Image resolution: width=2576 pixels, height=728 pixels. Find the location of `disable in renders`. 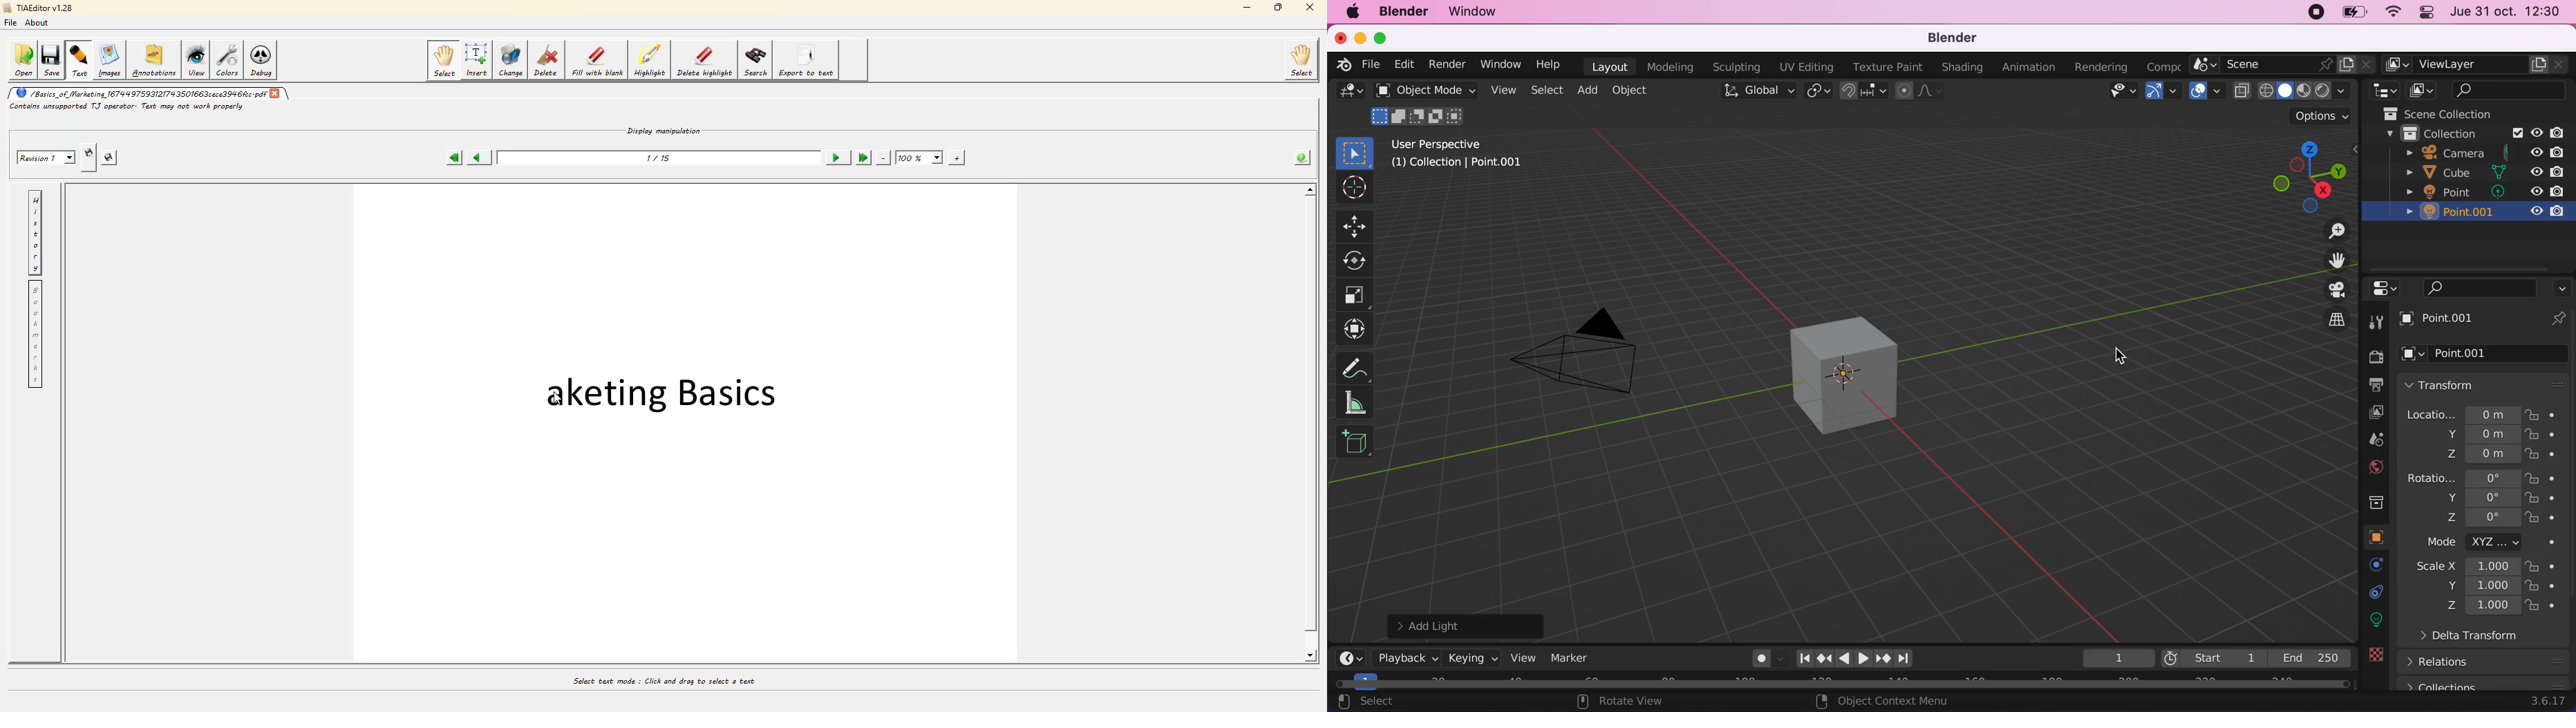

disable in renders is located at coordinates (2562, 132).